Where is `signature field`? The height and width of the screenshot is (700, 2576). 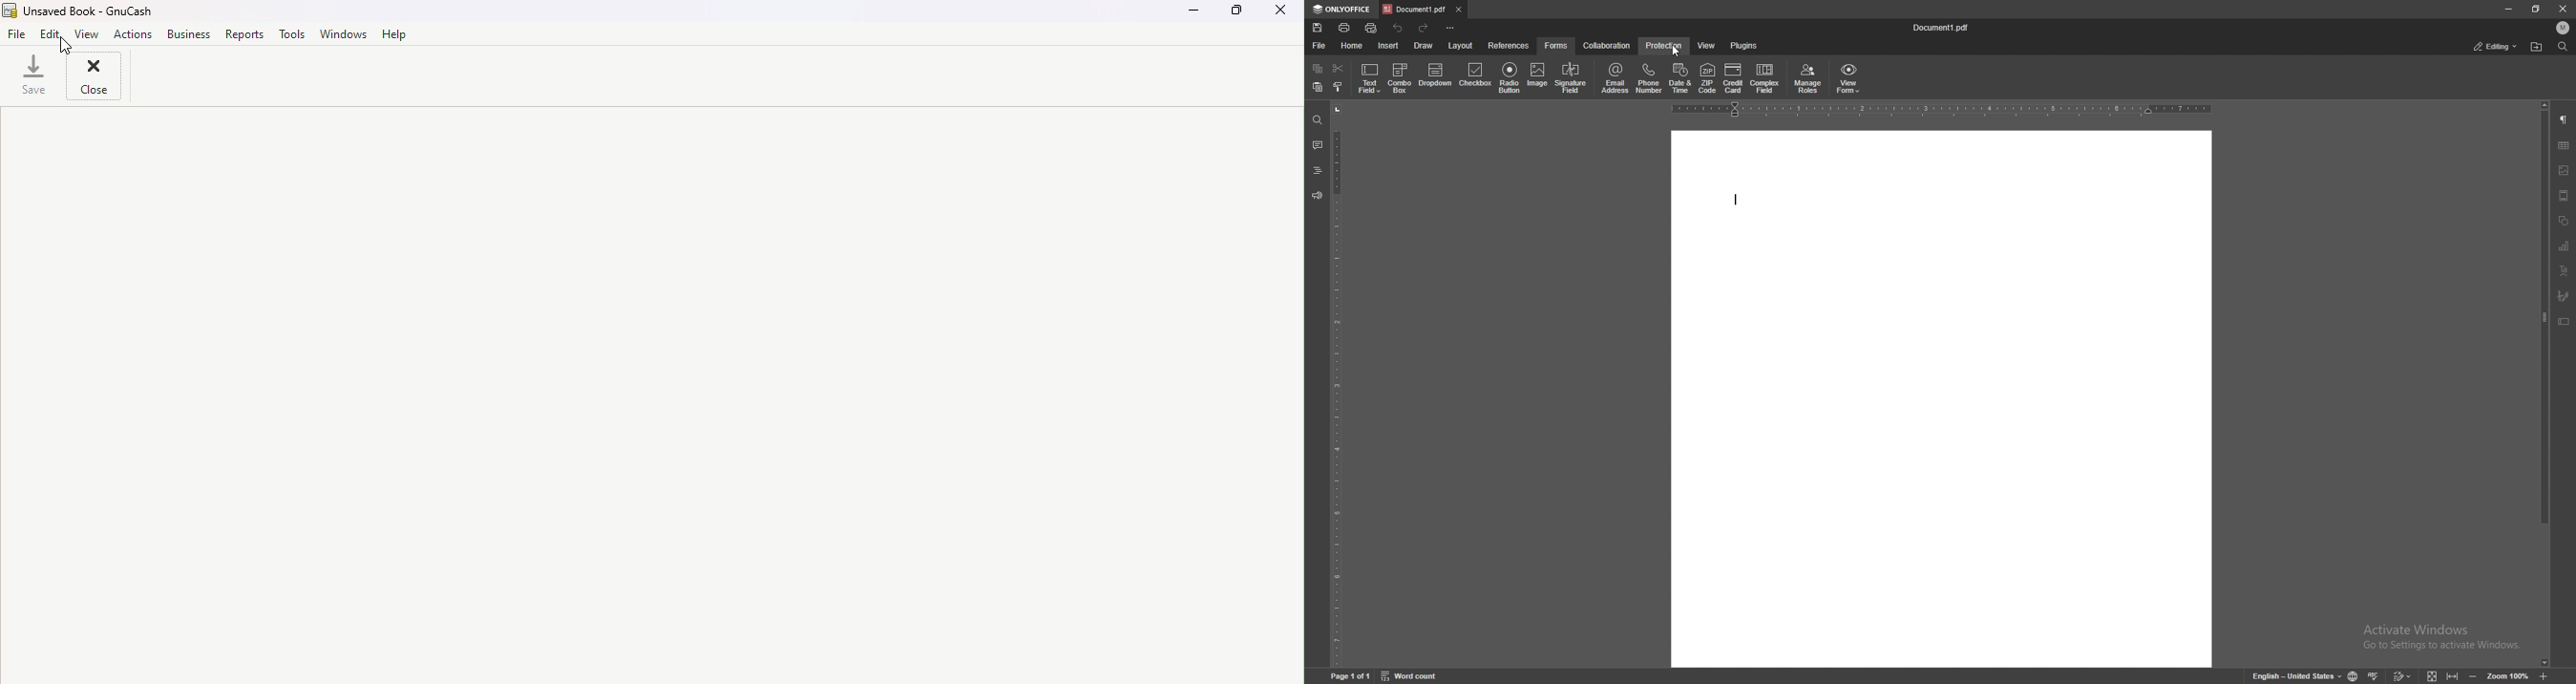
signature field is located at coordinates (2564, 295).